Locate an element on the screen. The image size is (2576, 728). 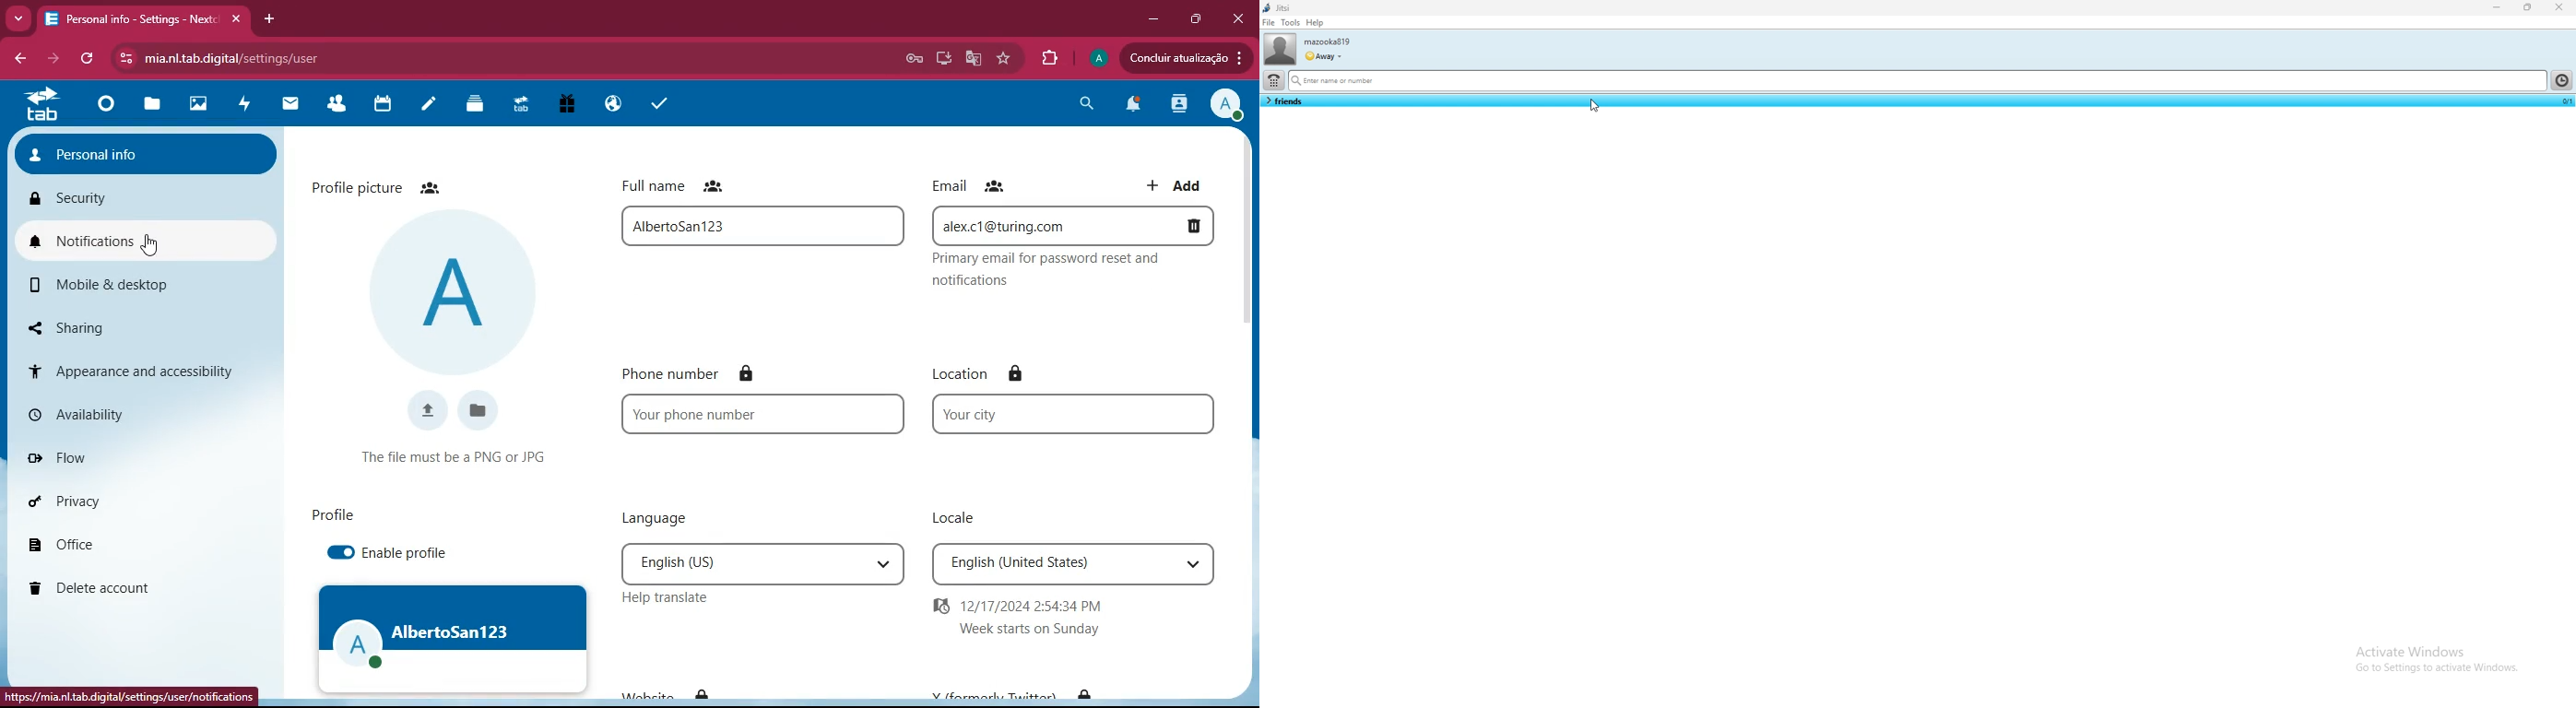
appearance is located at coordinates (144, 370).